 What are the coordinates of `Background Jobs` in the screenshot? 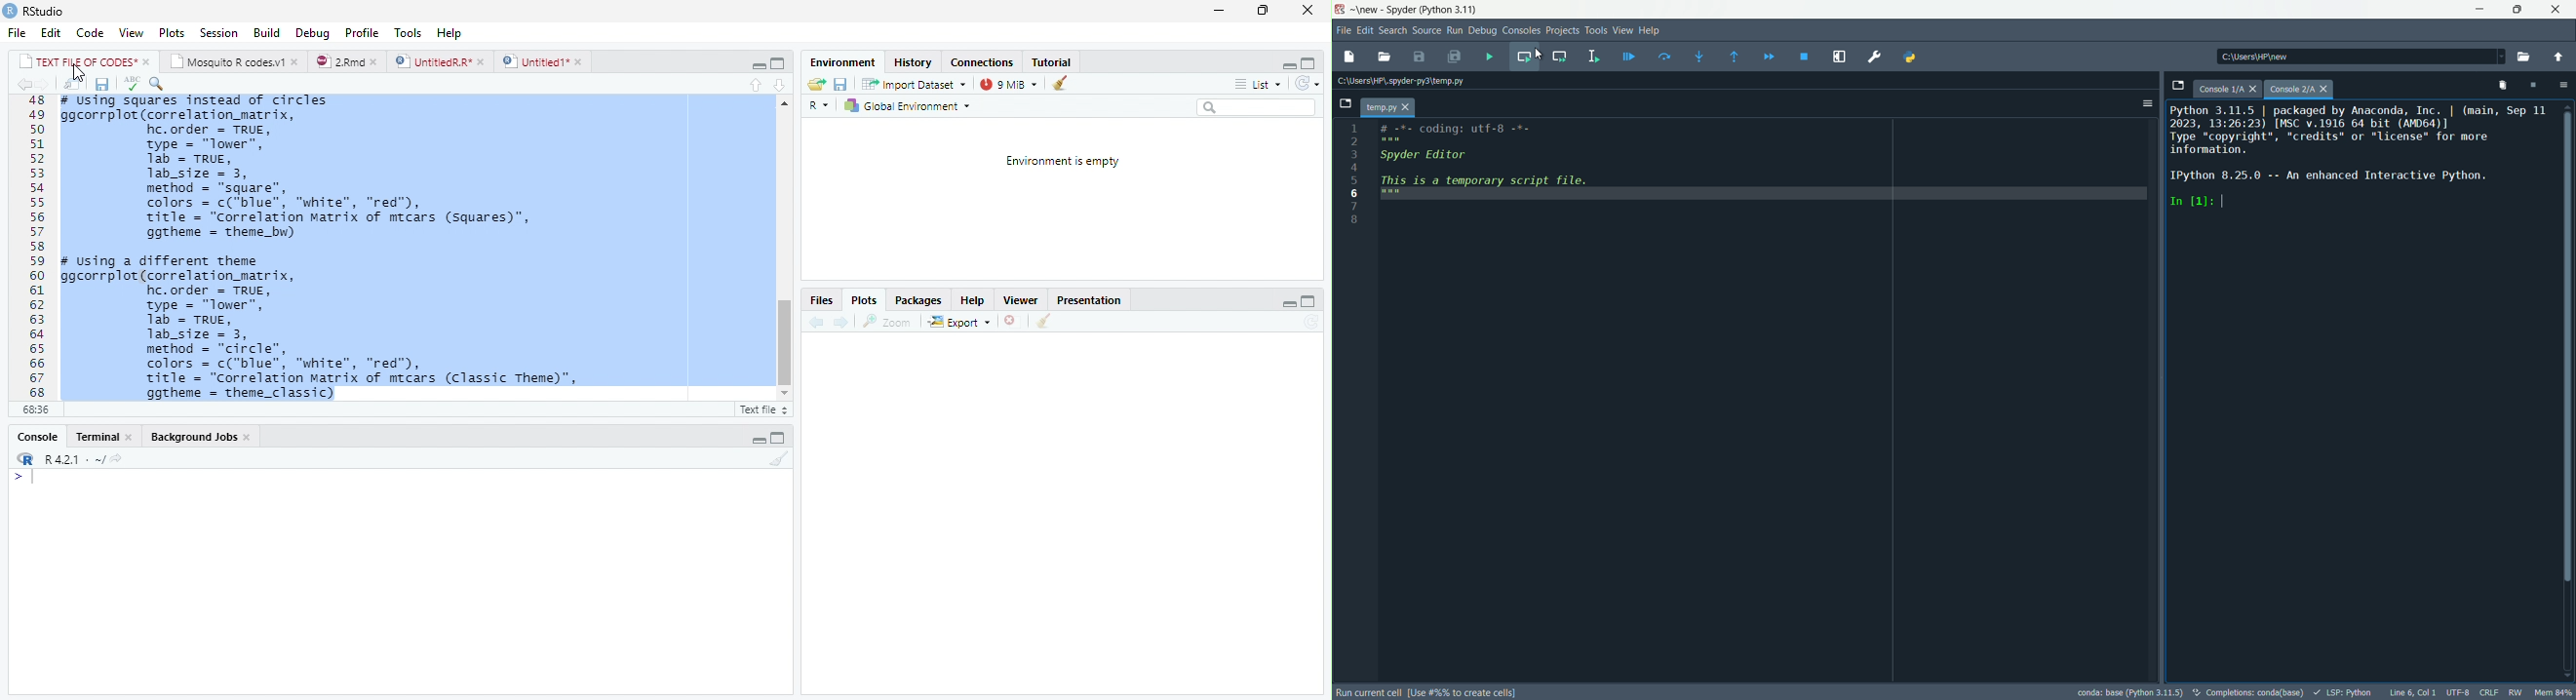 It's located at (200, 439).